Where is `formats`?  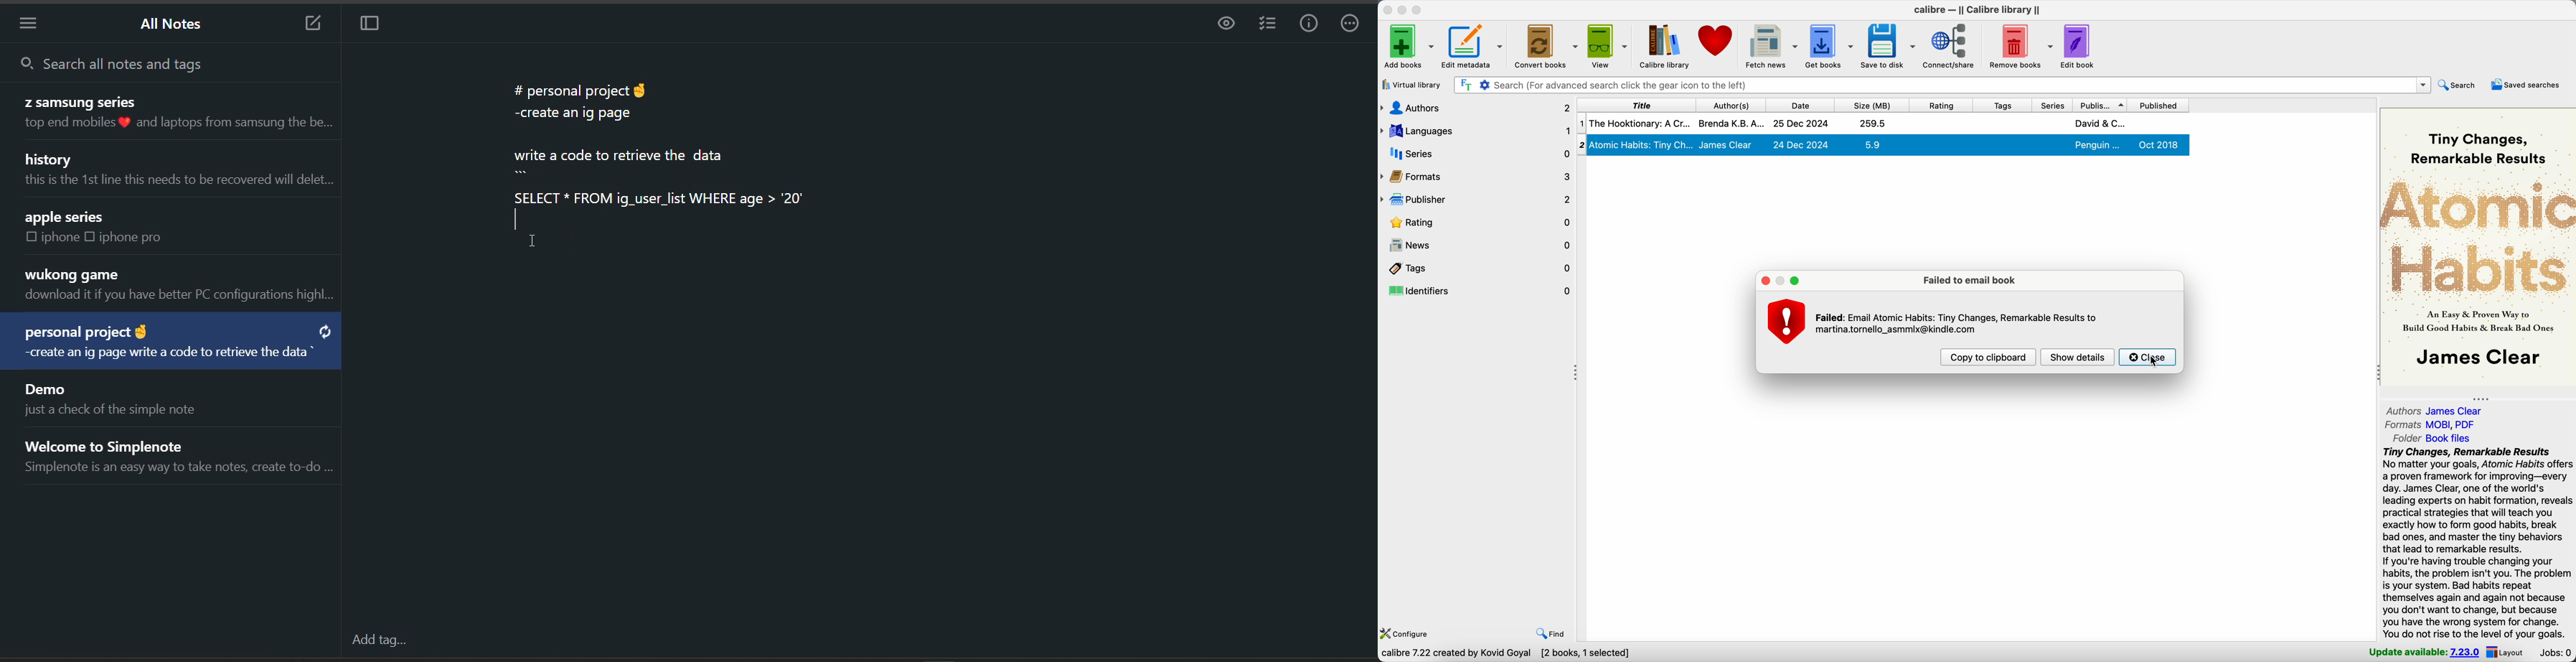
formats is located at coordinates (2434, 424).